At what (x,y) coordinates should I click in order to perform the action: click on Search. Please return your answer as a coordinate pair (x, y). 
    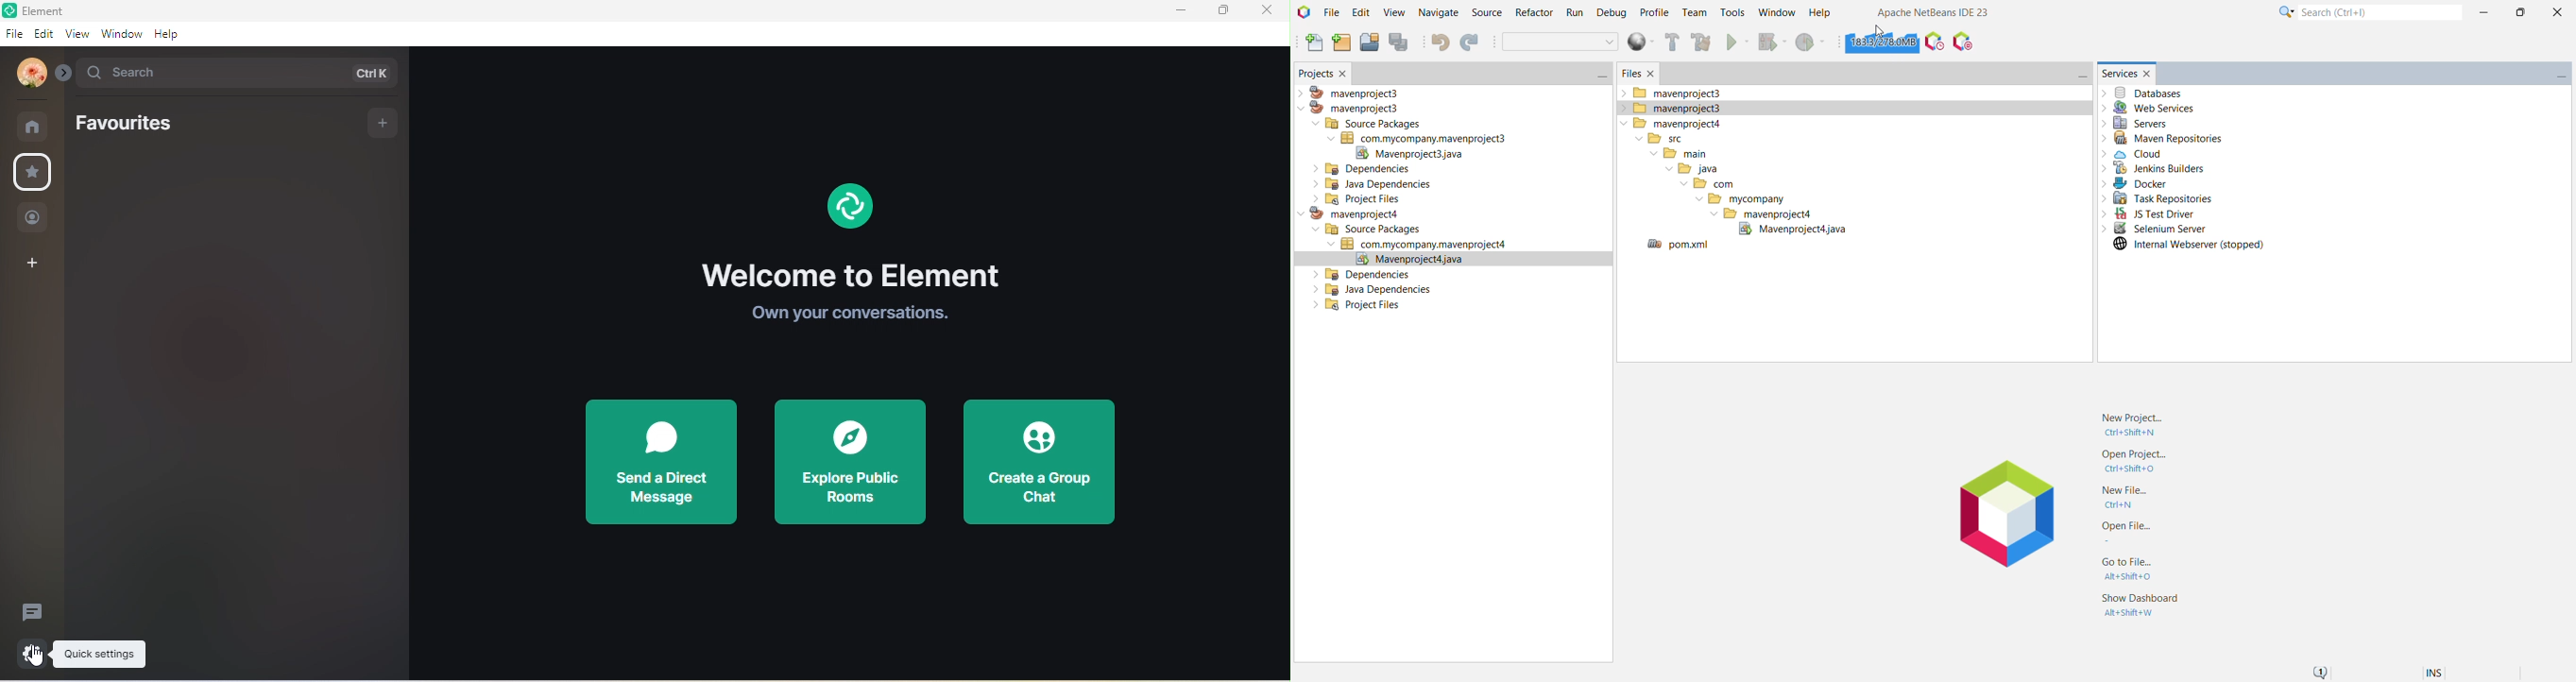
    Looking at the image, I should click on (2379, 13).